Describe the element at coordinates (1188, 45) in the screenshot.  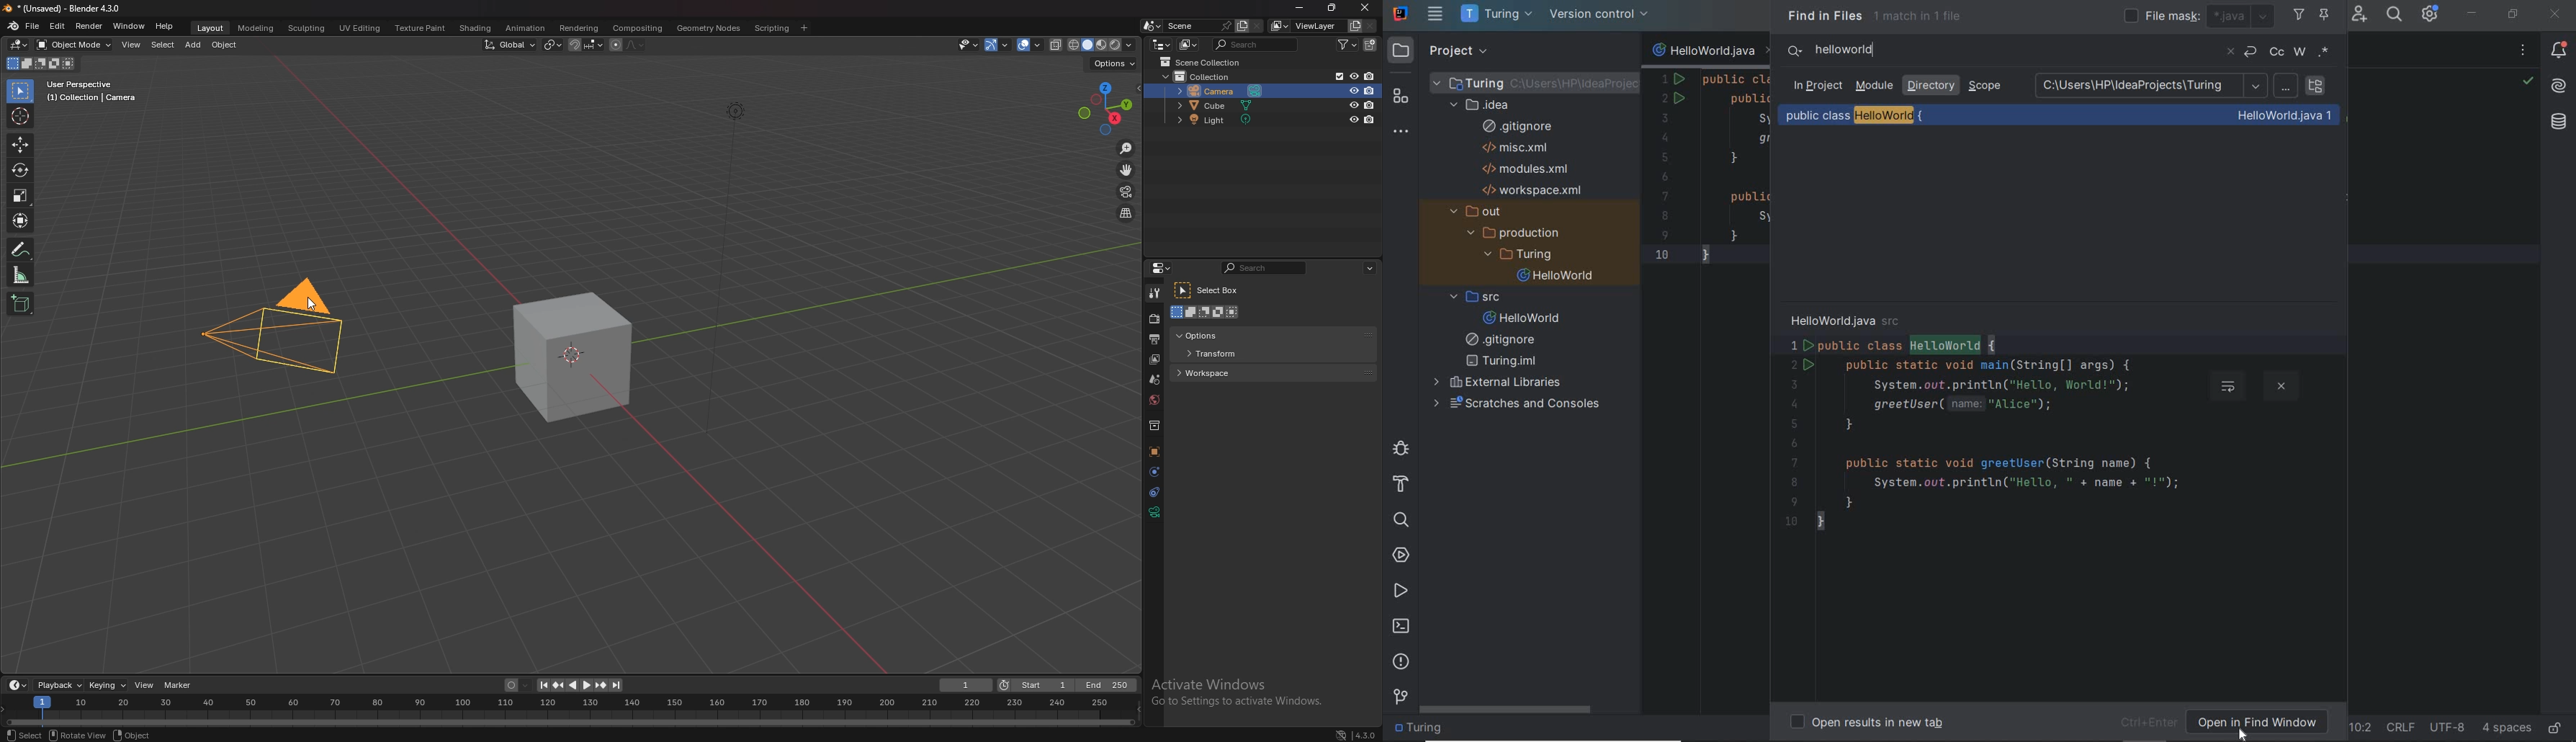
I see `display mode` at that location.